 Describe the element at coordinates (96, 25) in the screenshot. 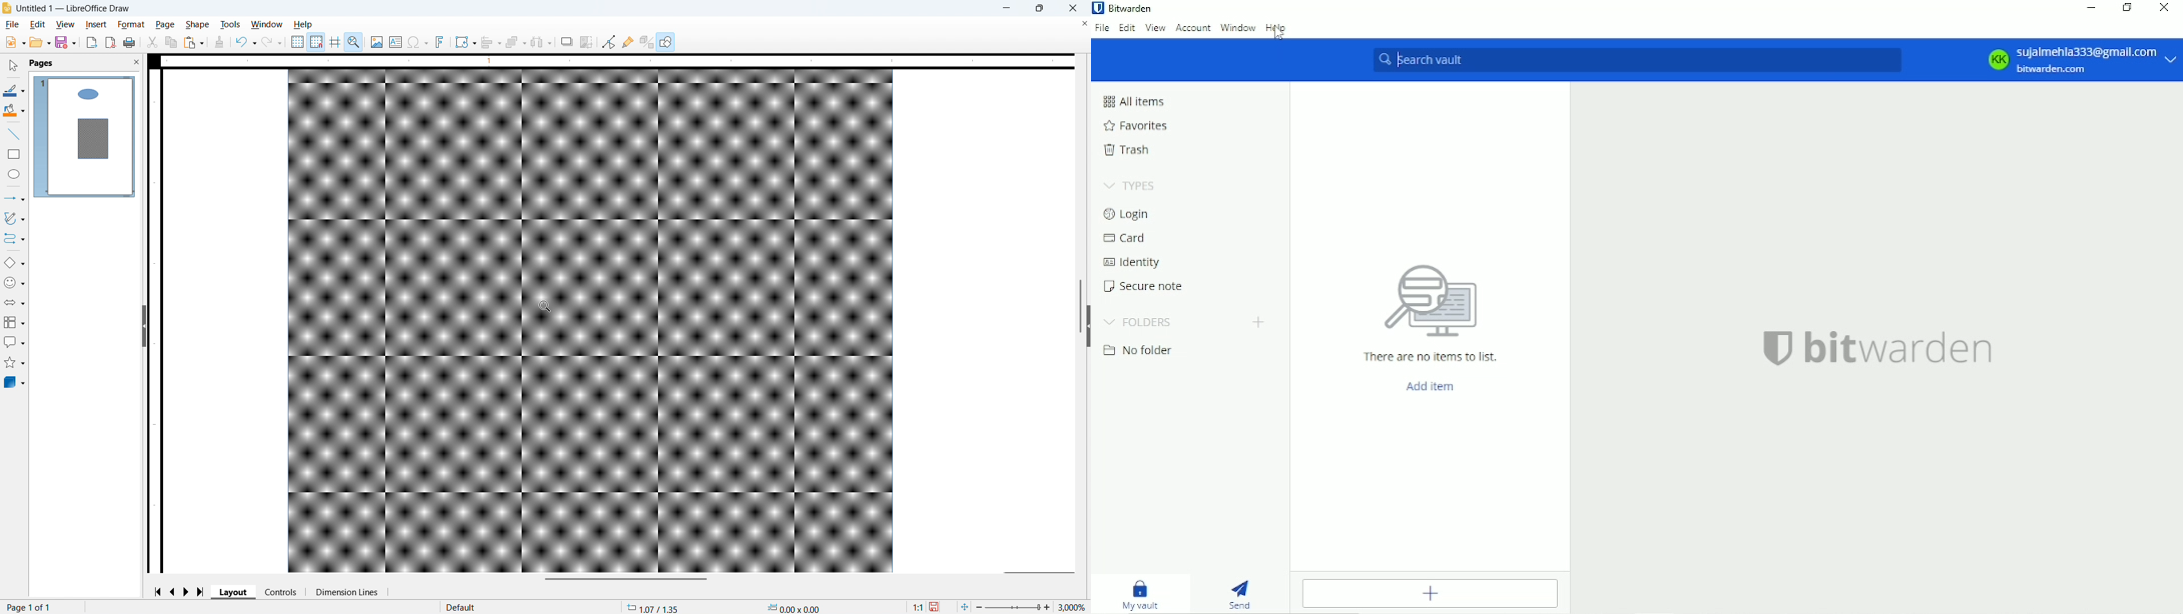

I see `Insert ` at that location.